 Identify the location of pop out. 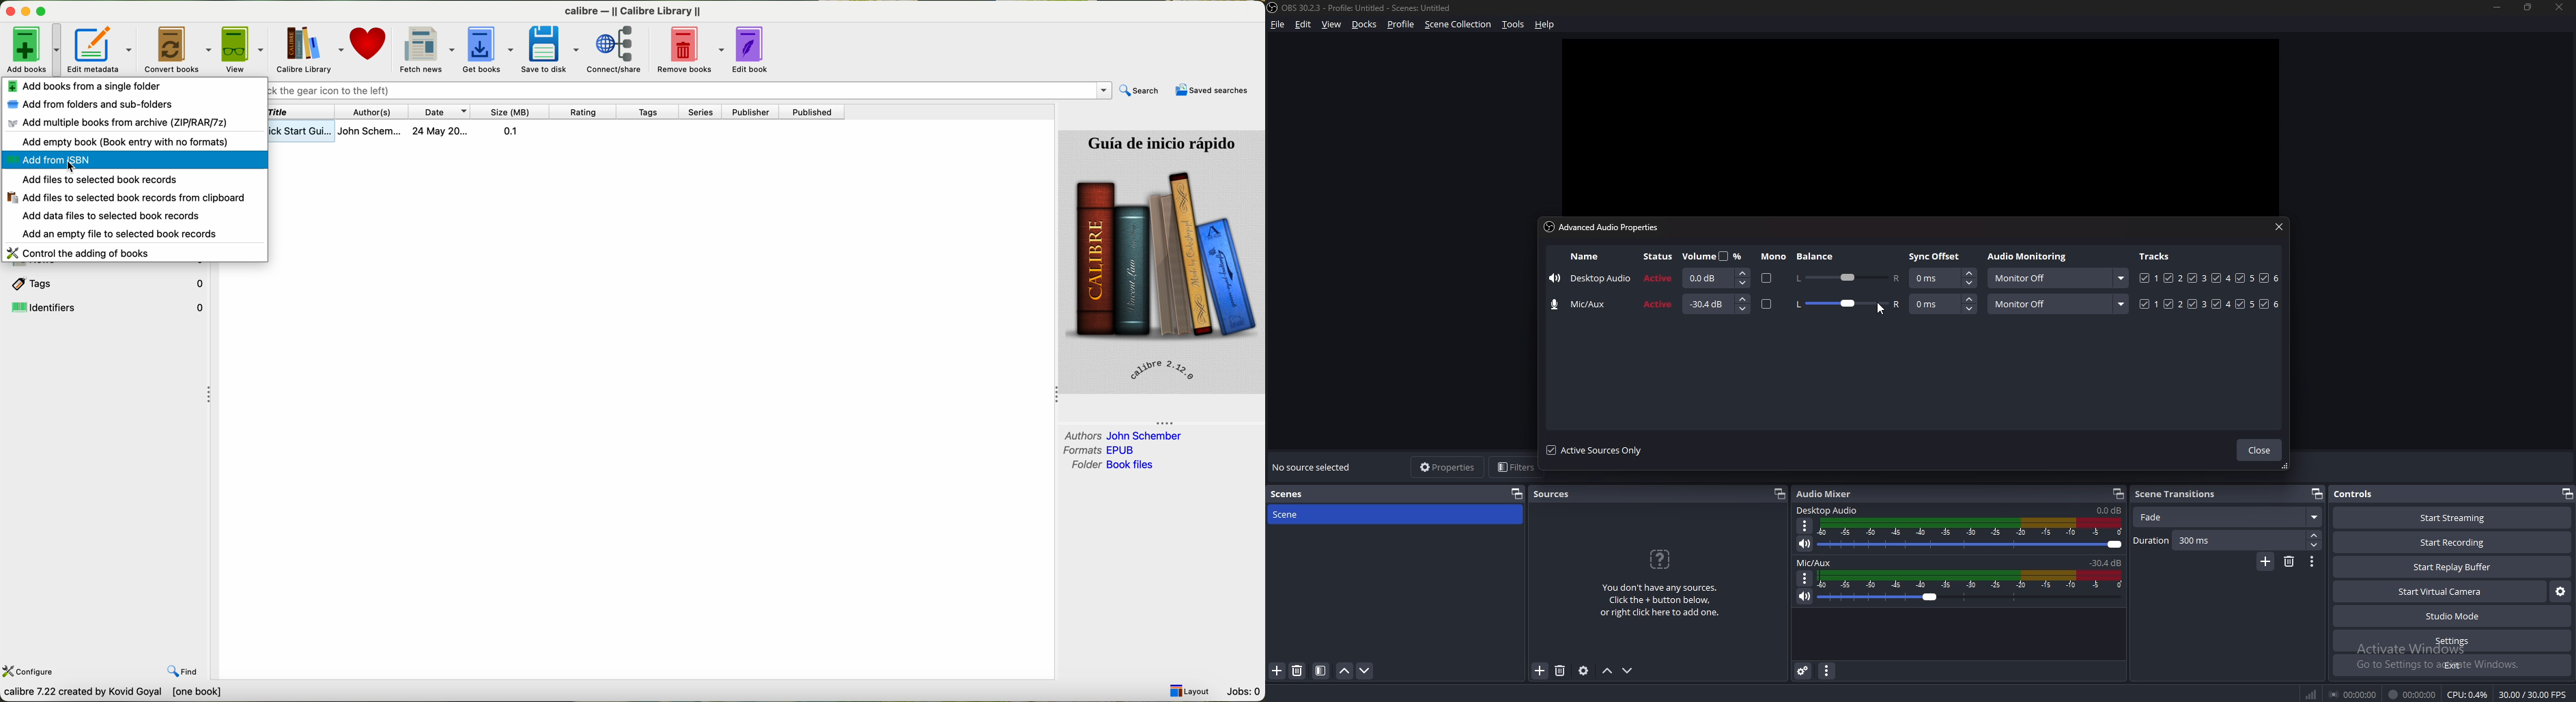
(1781, 494).